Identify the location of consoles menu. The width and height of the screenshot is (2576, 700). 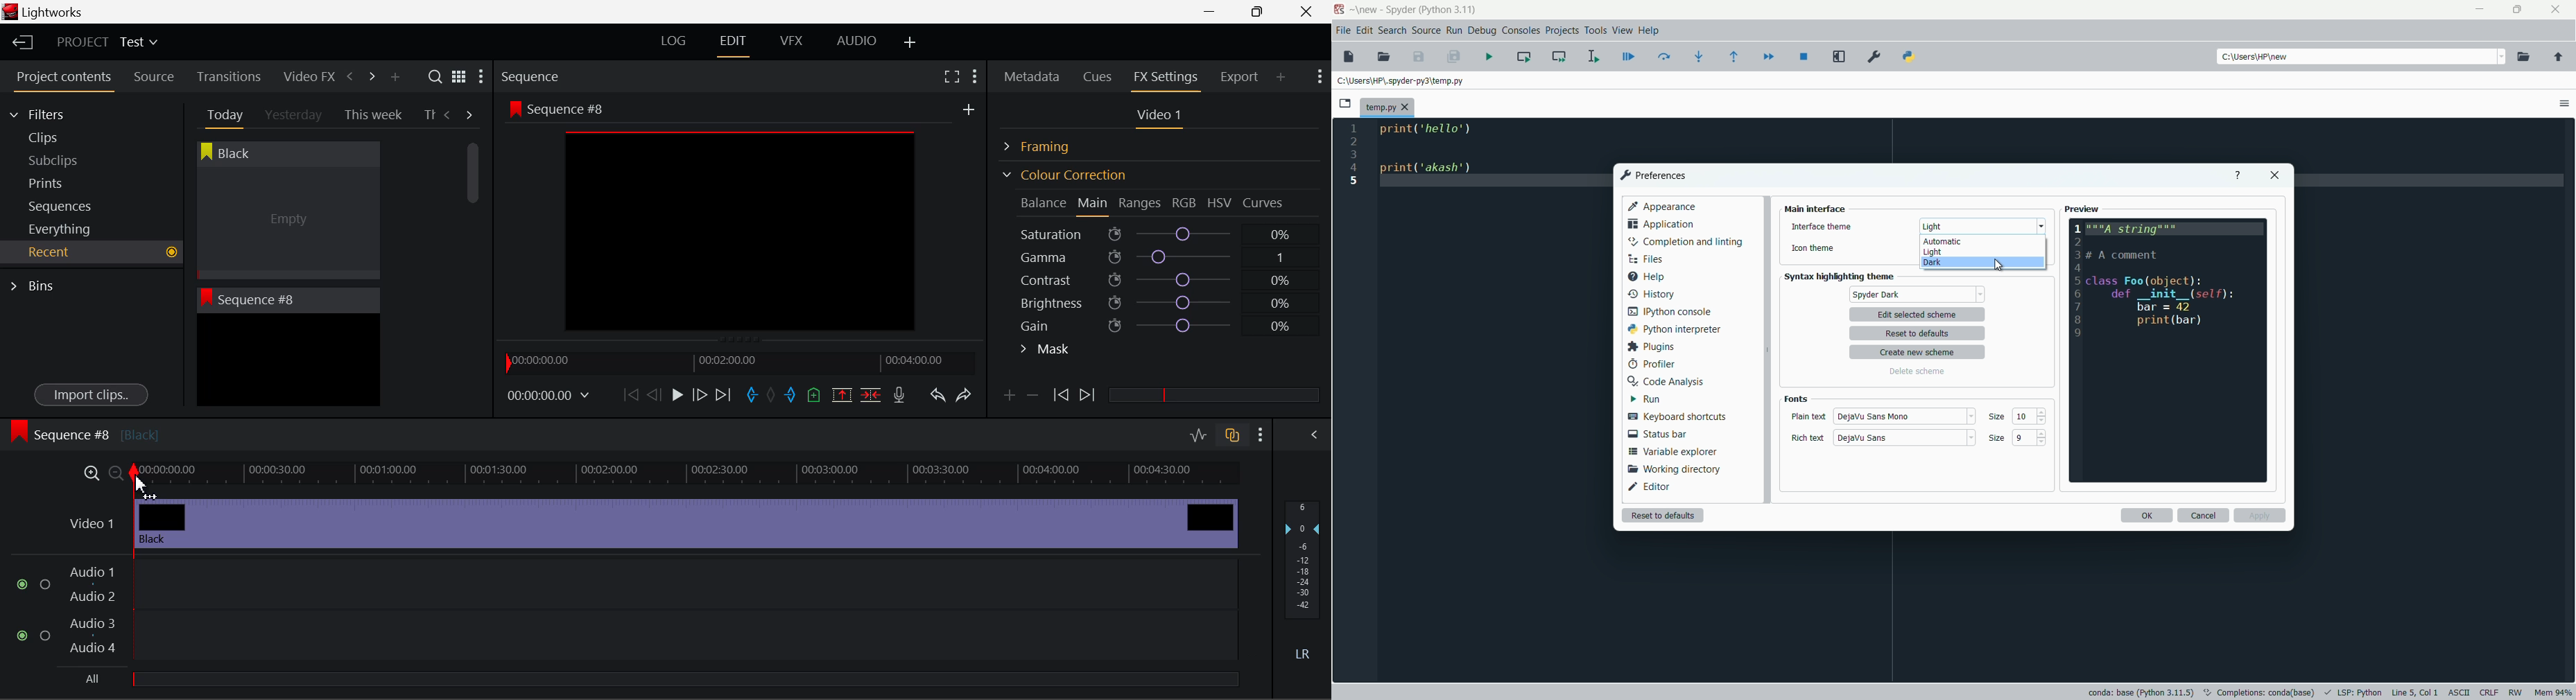
(1523, 30).